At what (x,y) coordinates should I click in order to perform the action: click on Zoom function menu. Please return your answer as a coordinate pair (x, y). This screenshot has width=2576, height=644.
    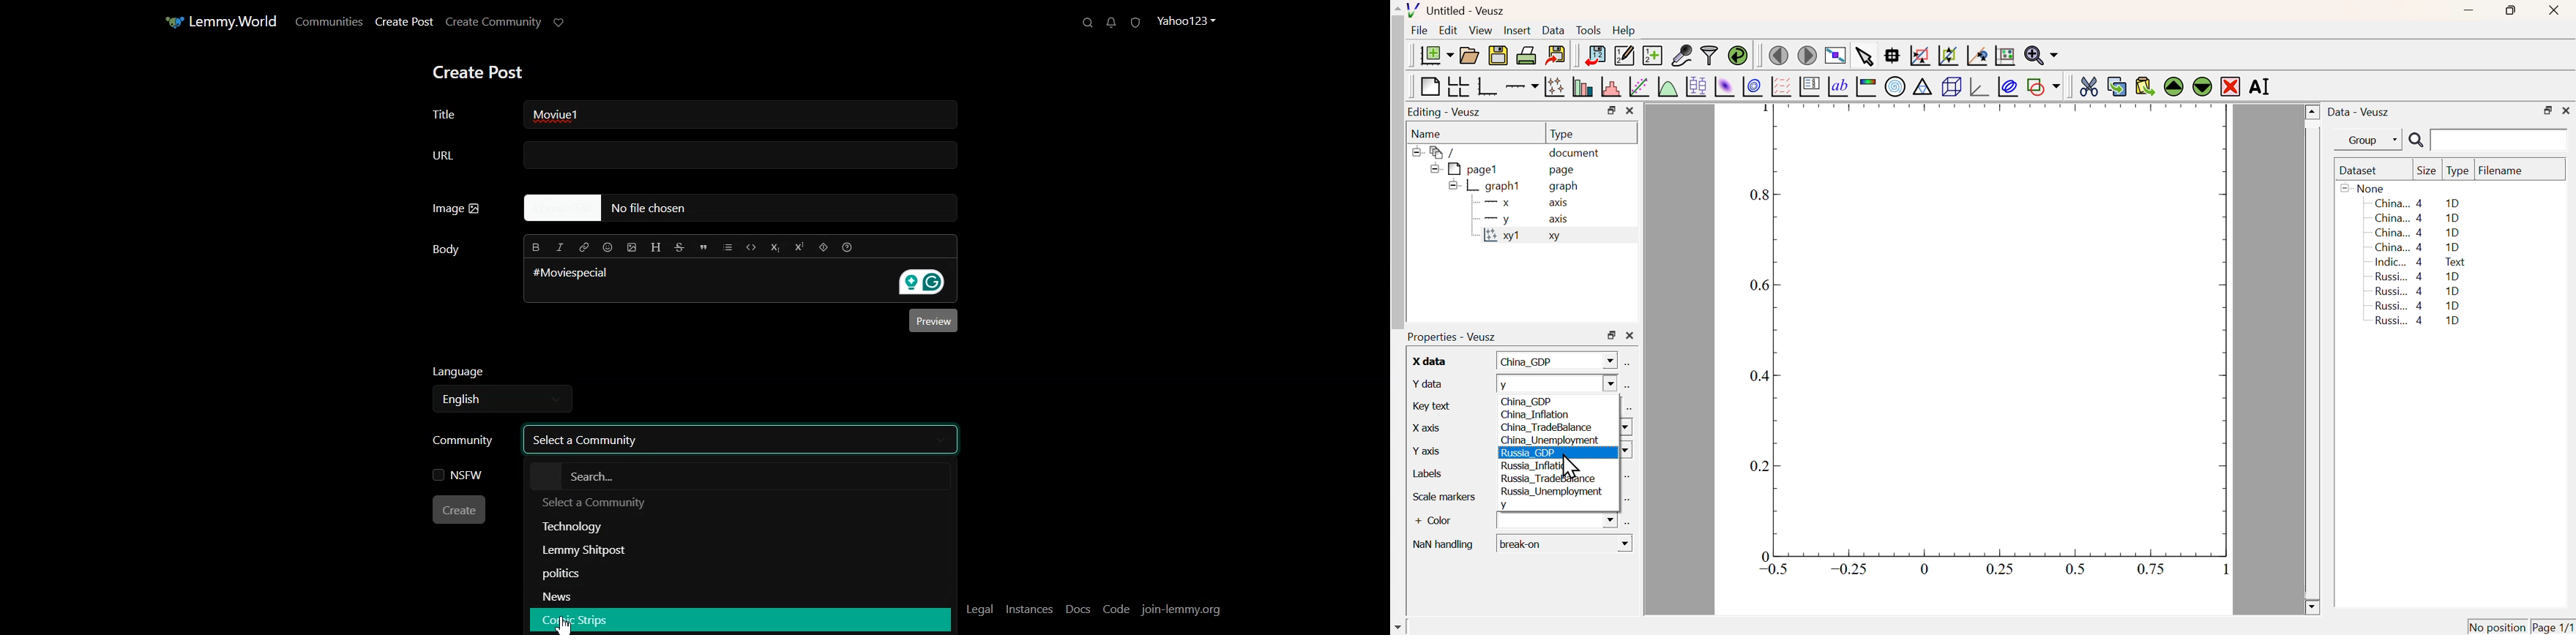
    Looking at the image, I should click on (2041, 54).